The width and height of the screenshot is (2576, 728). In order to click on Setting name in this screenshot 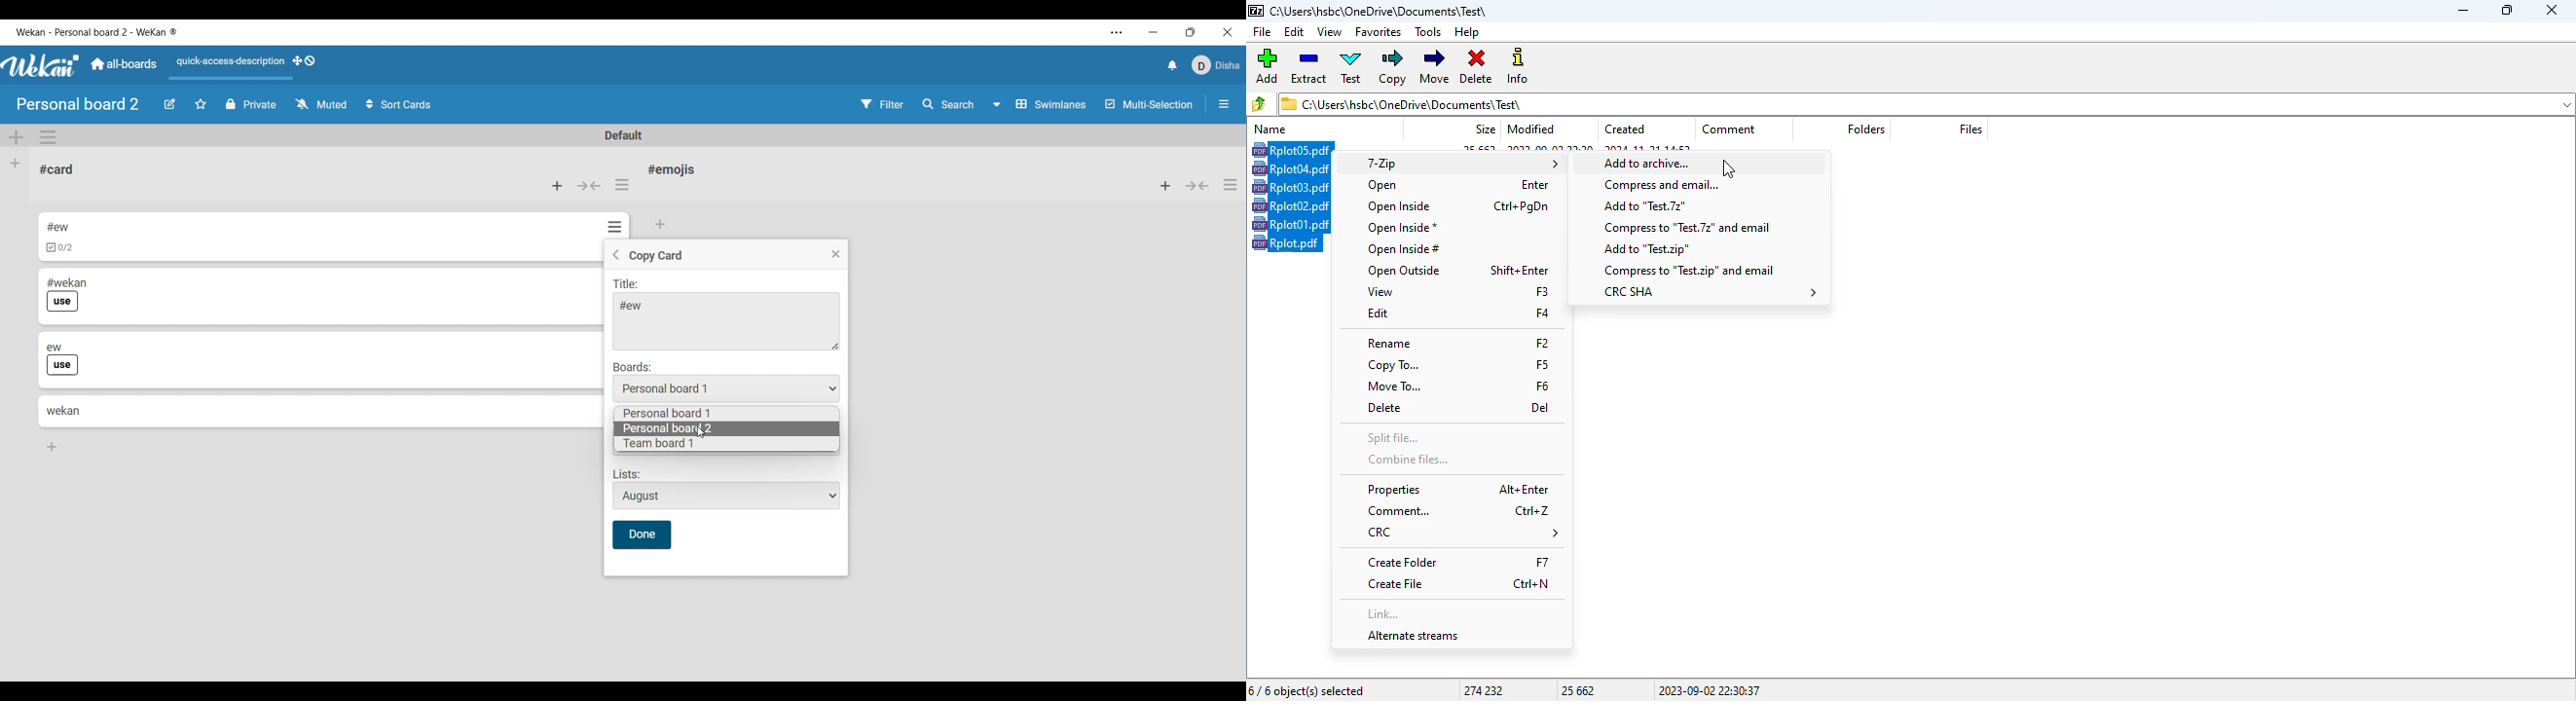, I will do `click(656, 256)`.